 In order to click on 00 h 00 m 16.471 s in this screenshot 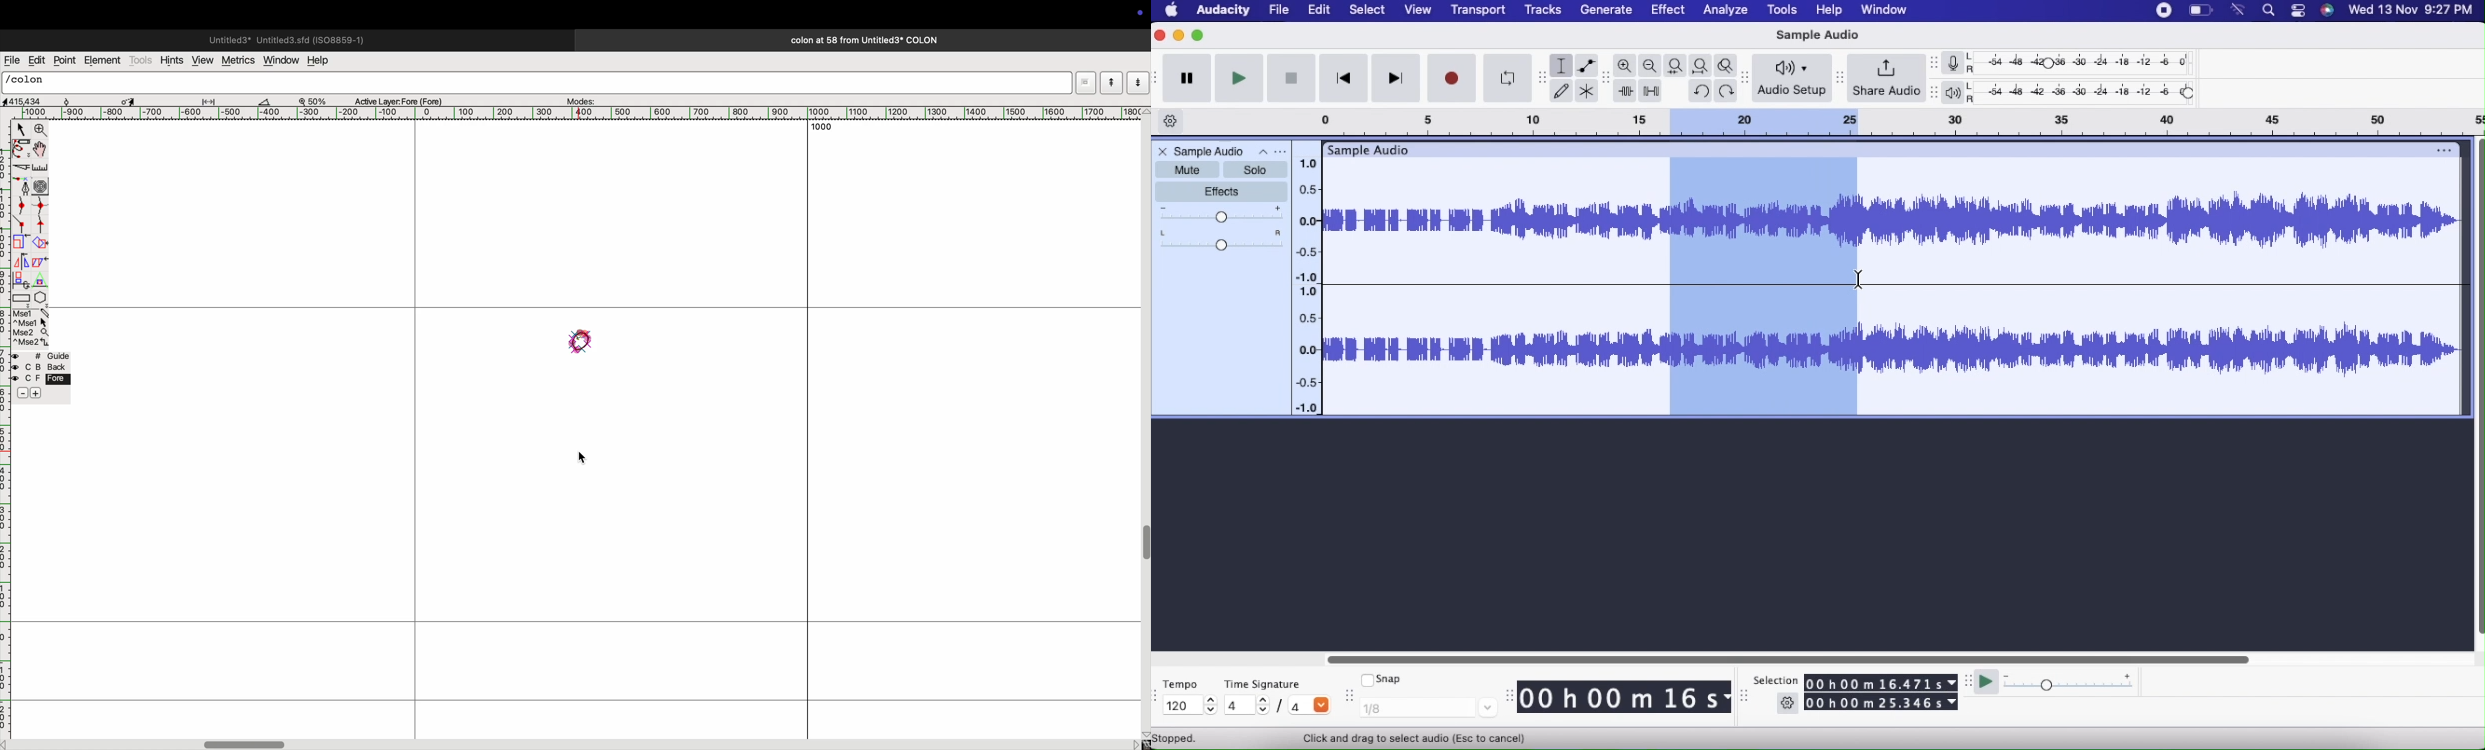, I will do `click(1880, 680)`.